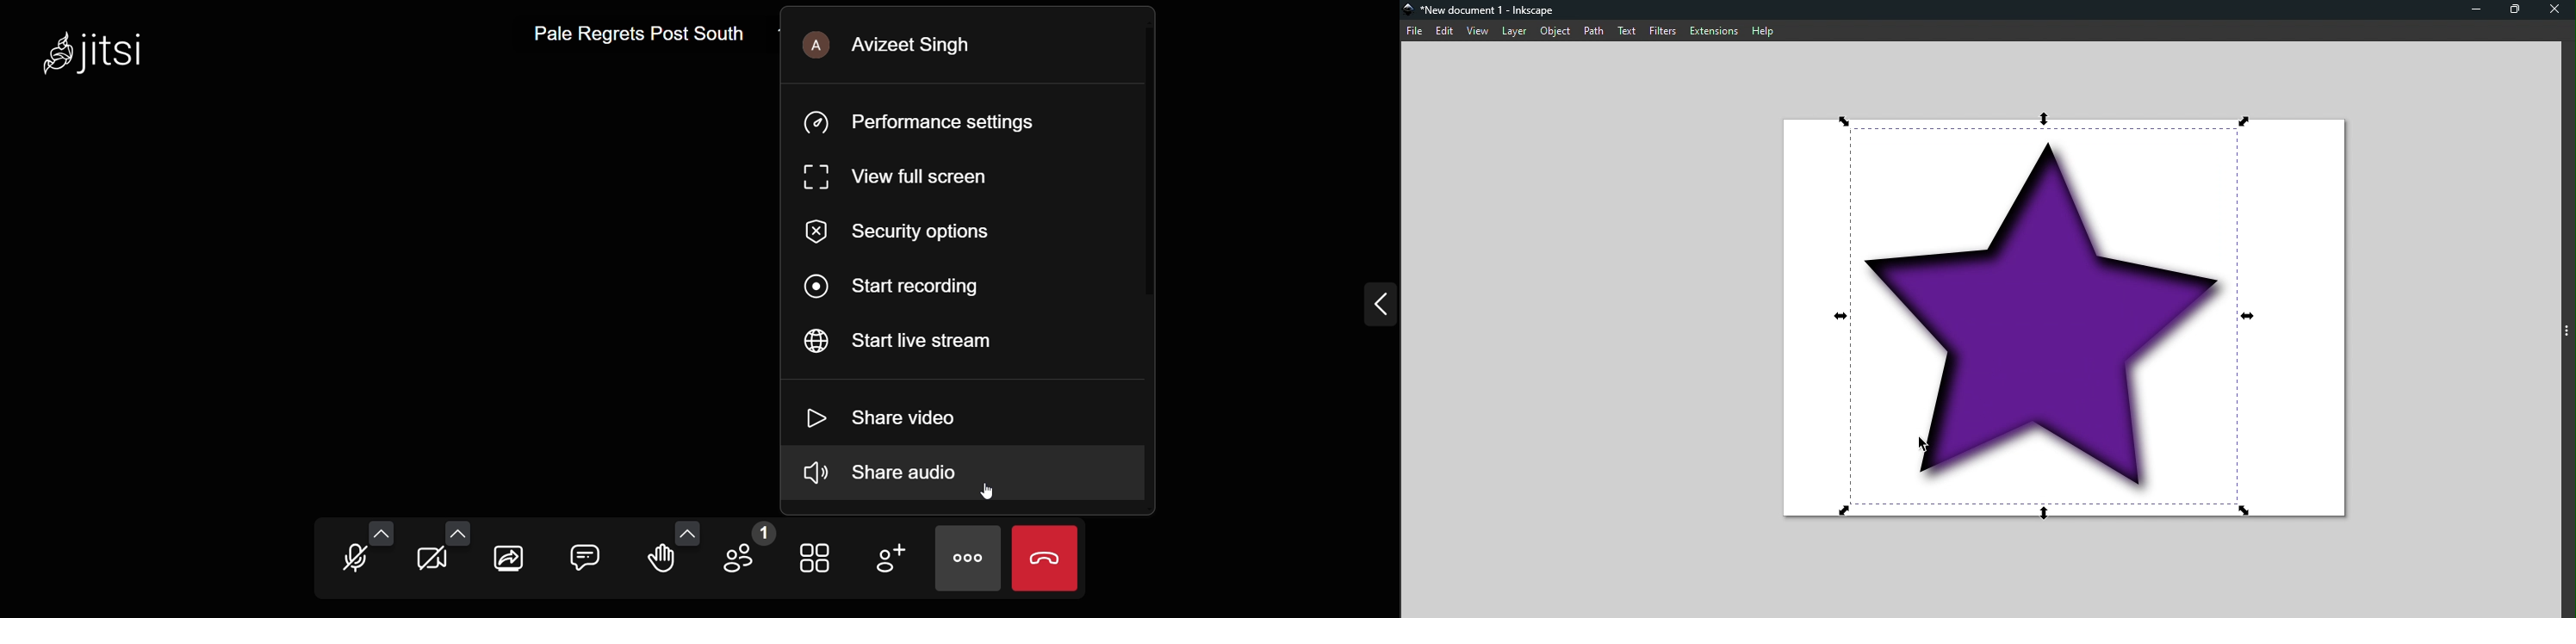  Describe the element at coordinates (459, 526) in the screenshot. I see `video setting` at that location.